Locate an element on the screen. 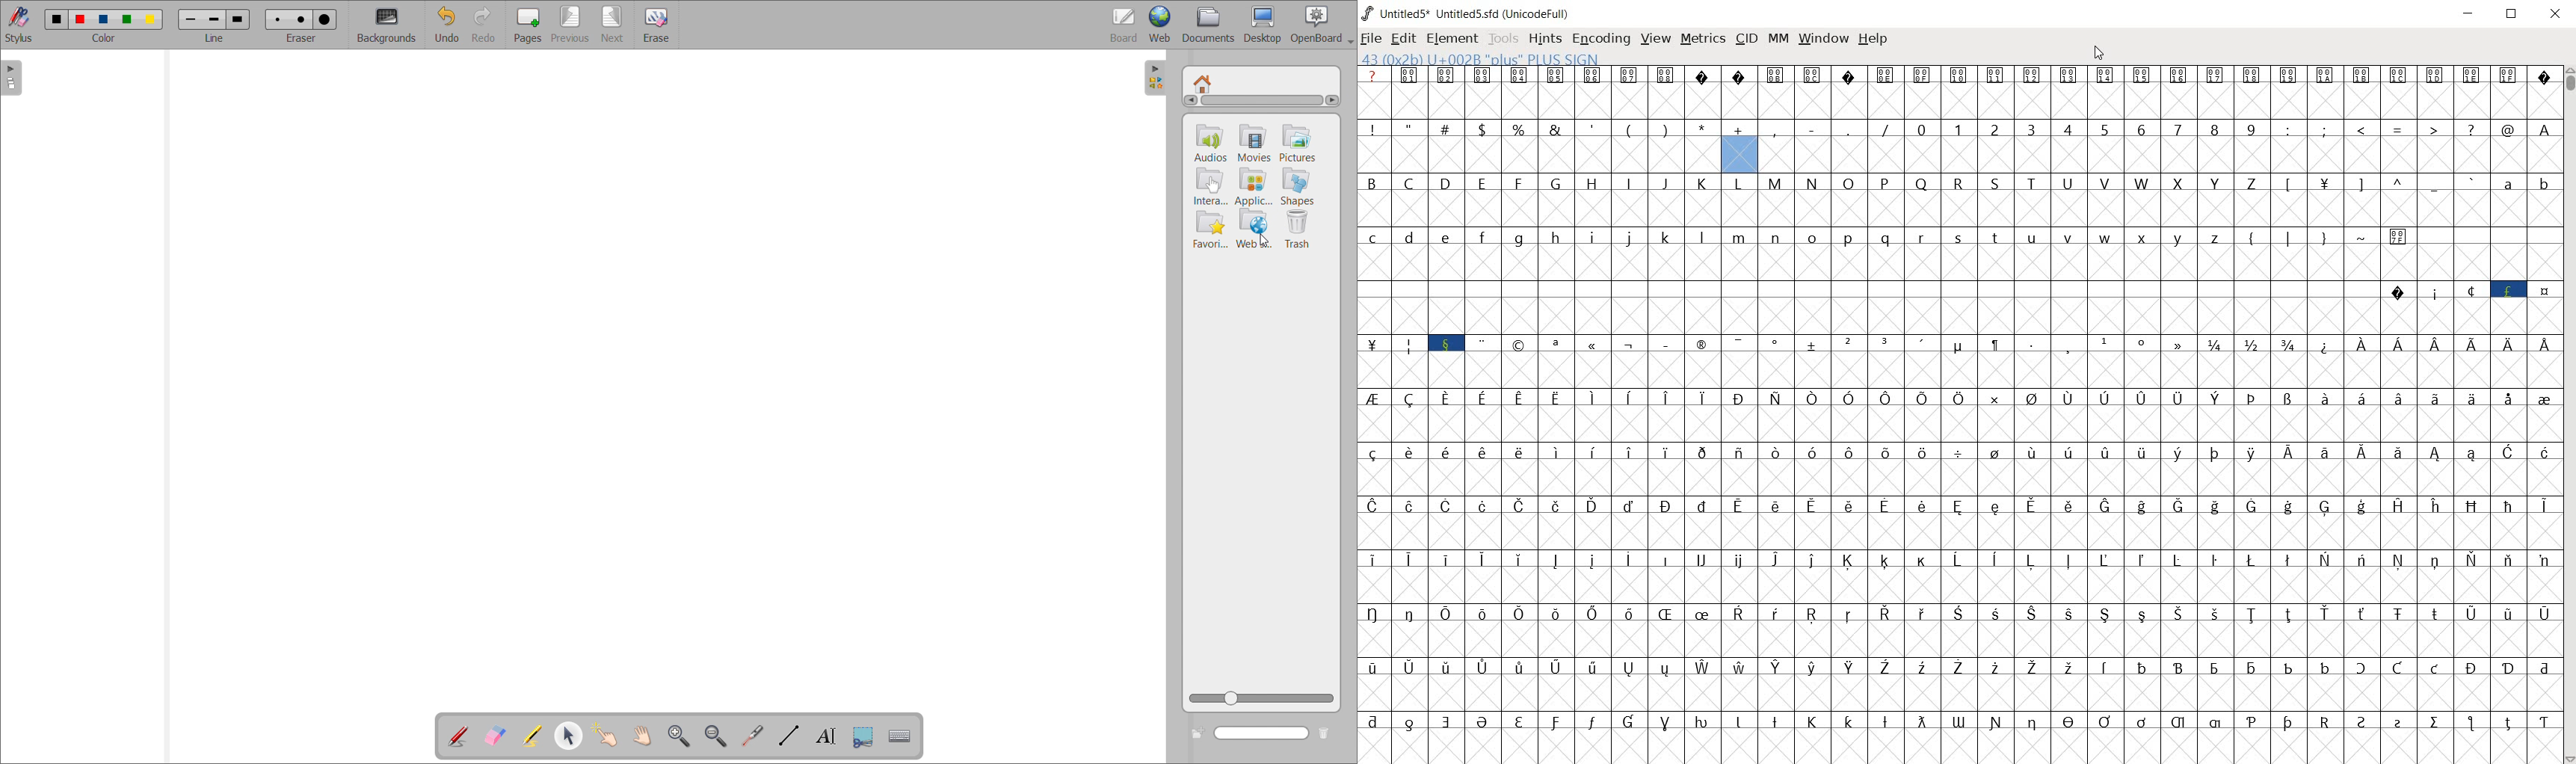  Open folder view is located at coordinates (1162, 81).